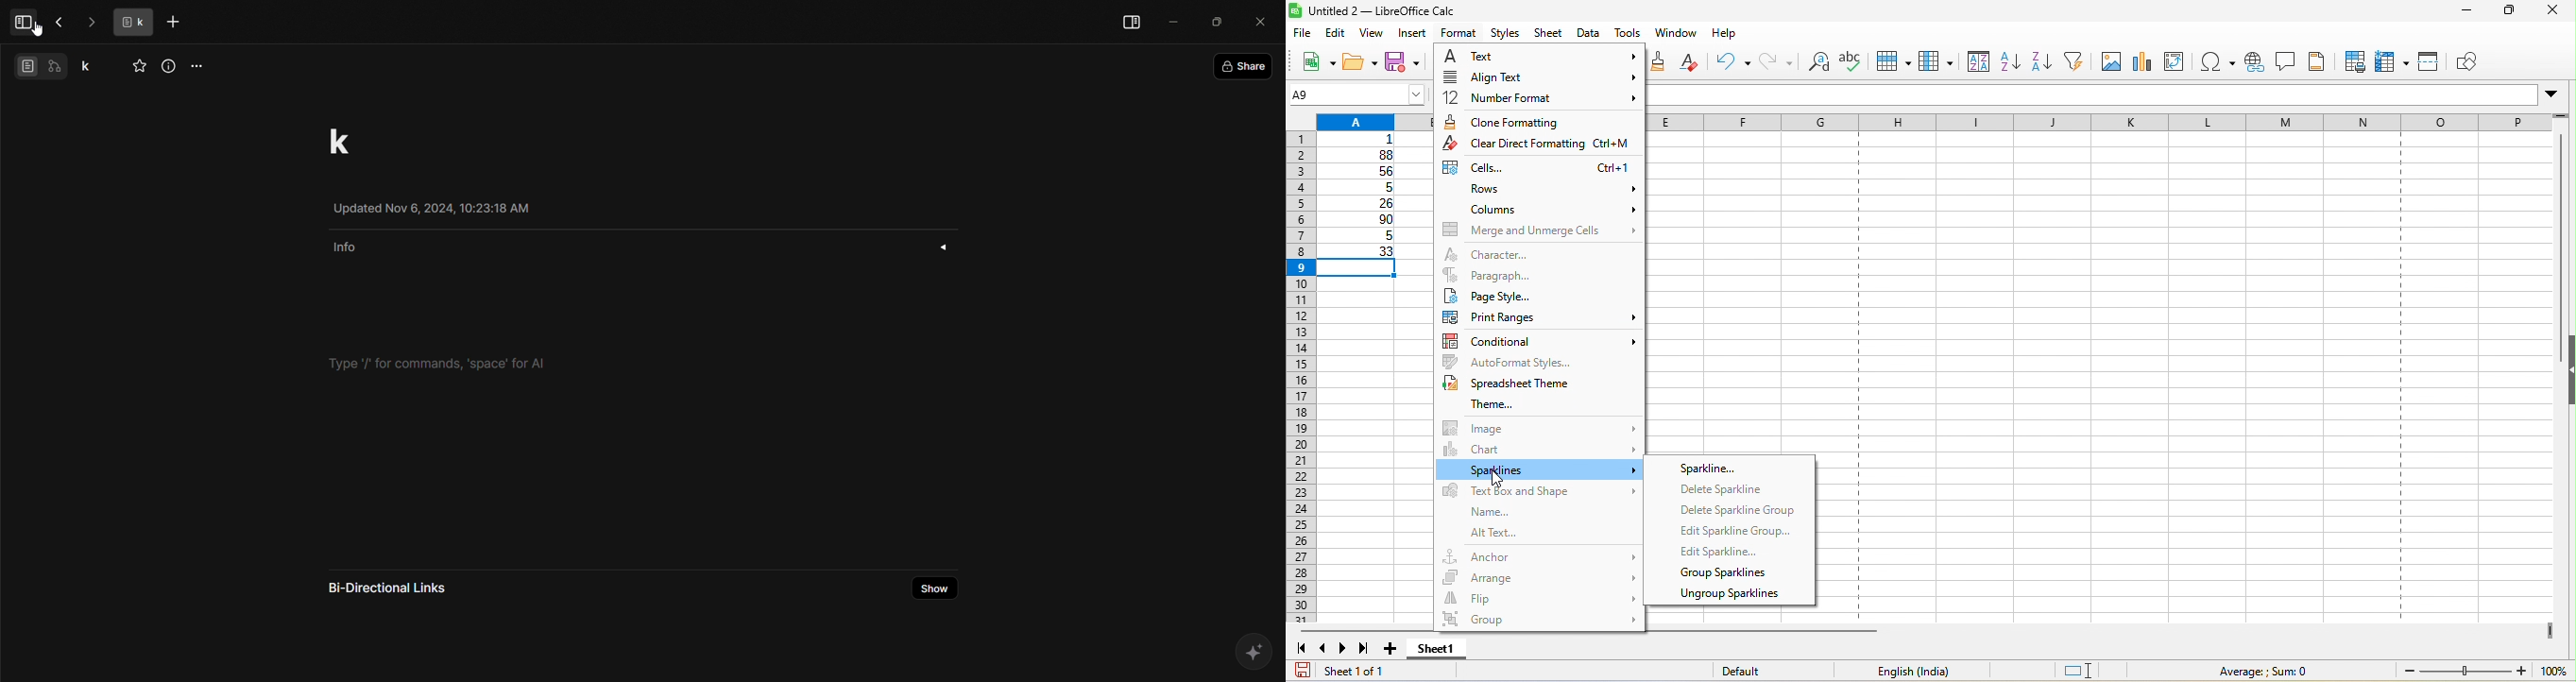  I want to click on group, so click(1538, 622).